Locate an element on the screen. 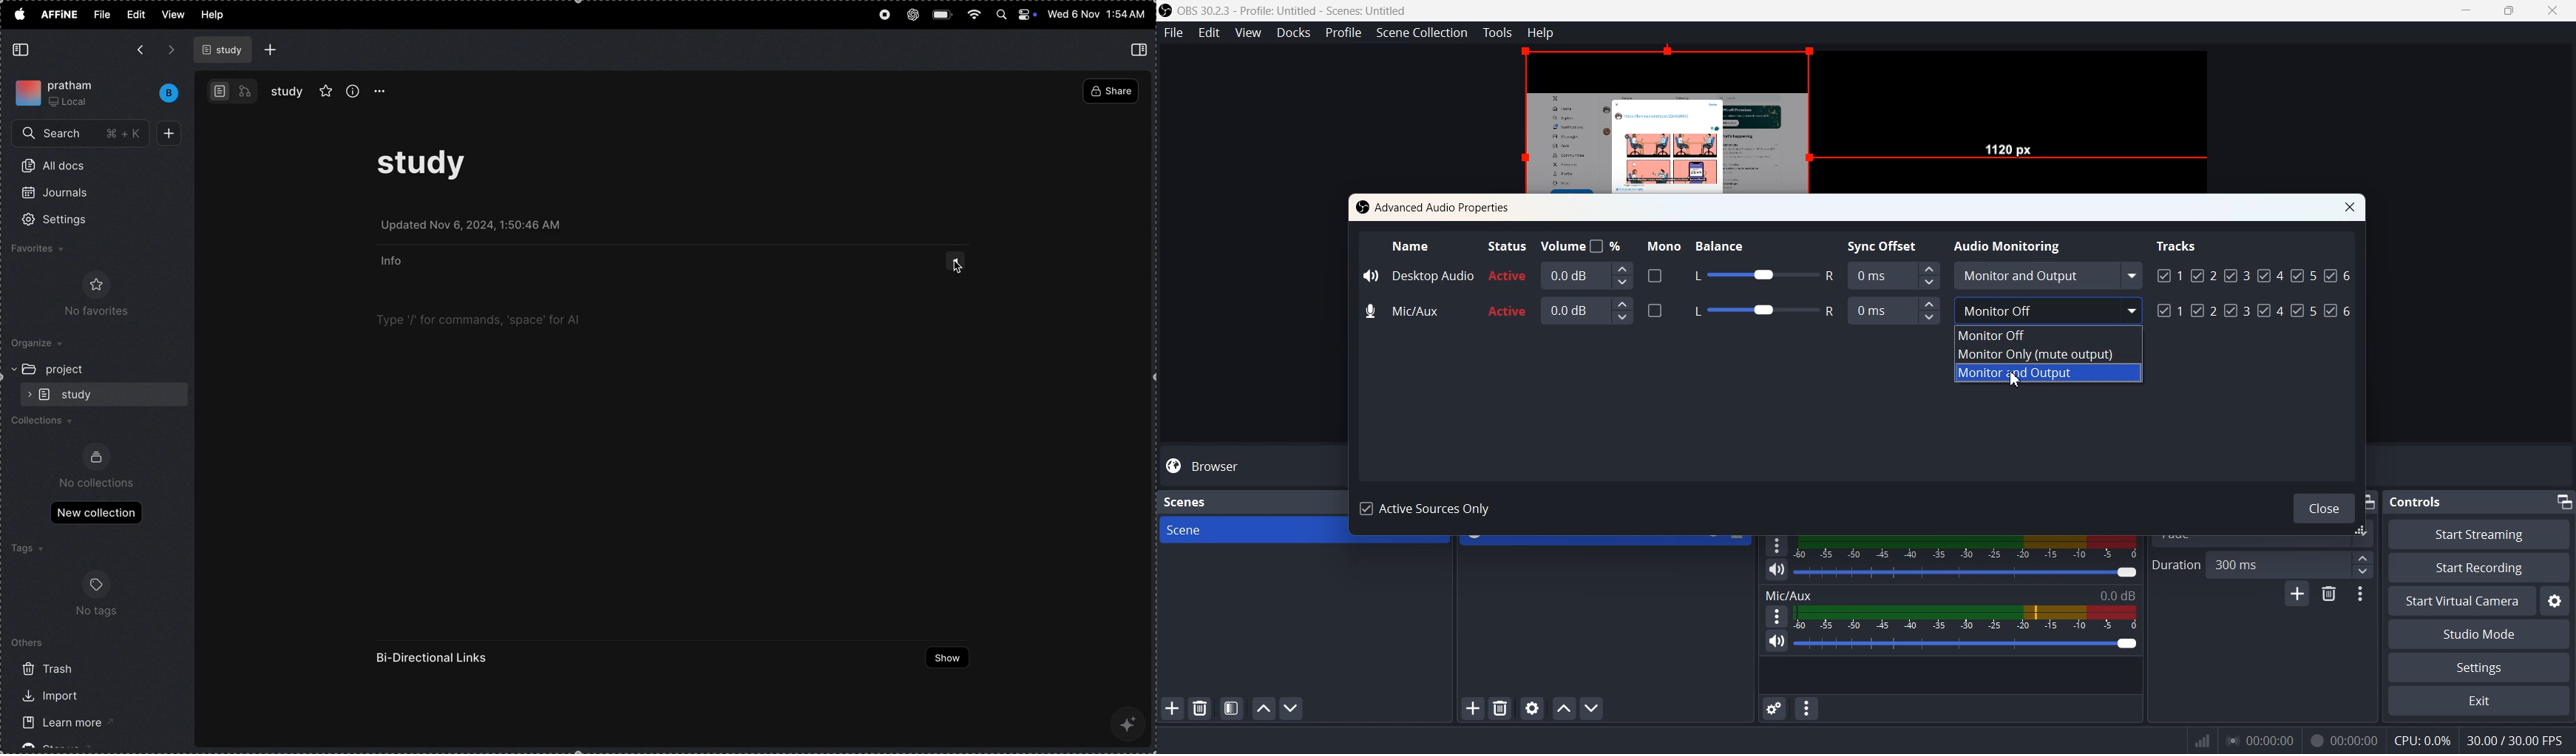  Advanced Audio Properties is located at coordinates (1437, 207).